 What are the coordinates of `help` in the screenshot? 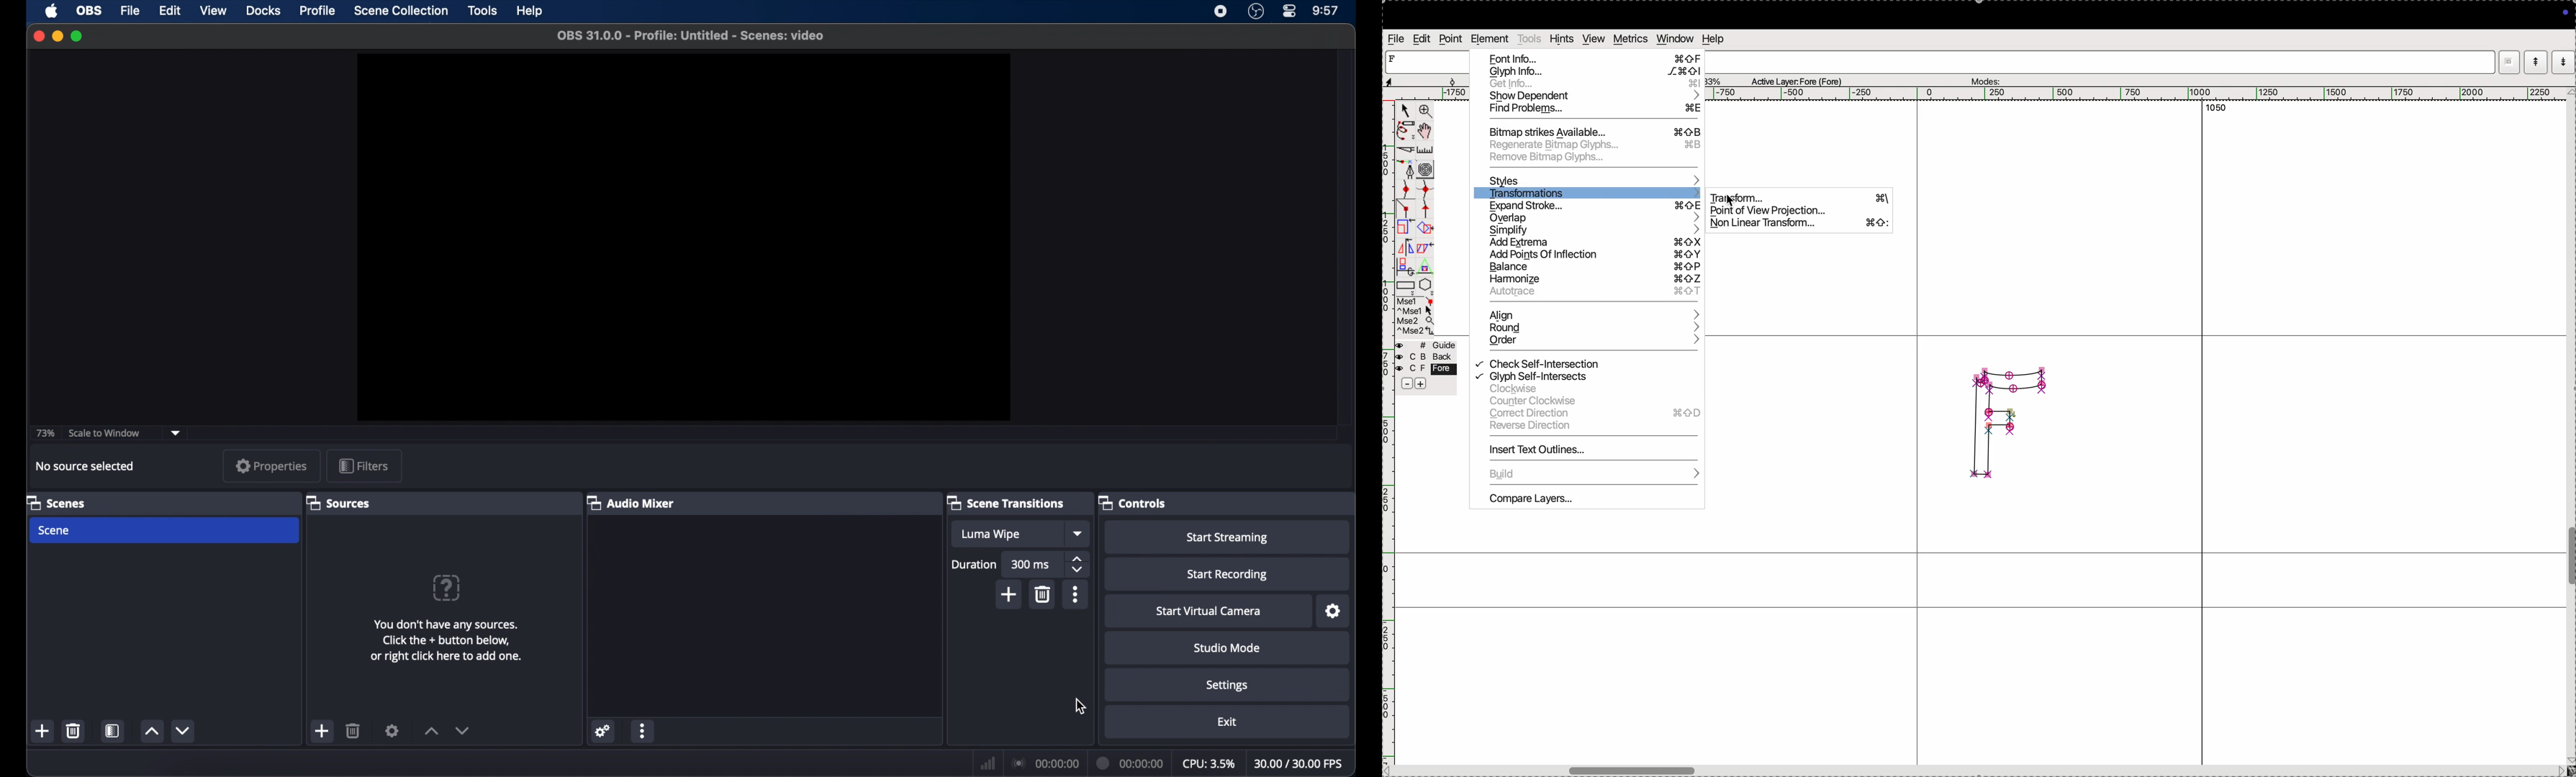 It's located at (530, 11).